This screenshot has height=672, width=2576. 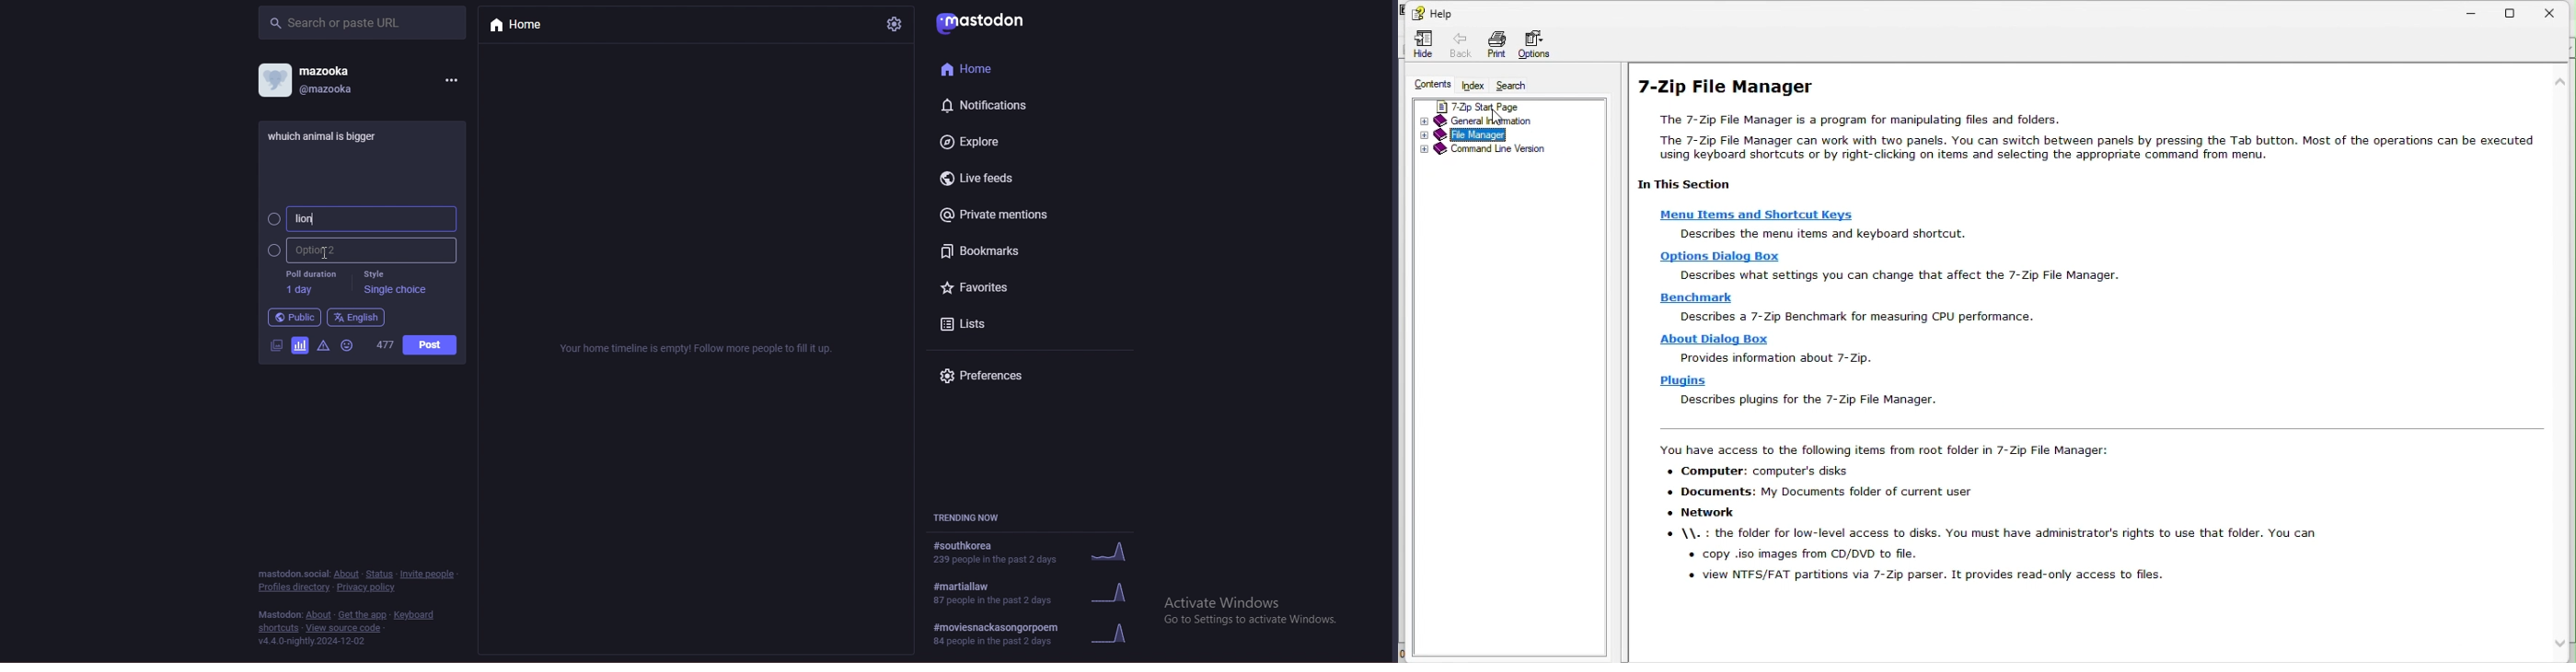 I want to click on shortcuts, so click(x=279, y=628).